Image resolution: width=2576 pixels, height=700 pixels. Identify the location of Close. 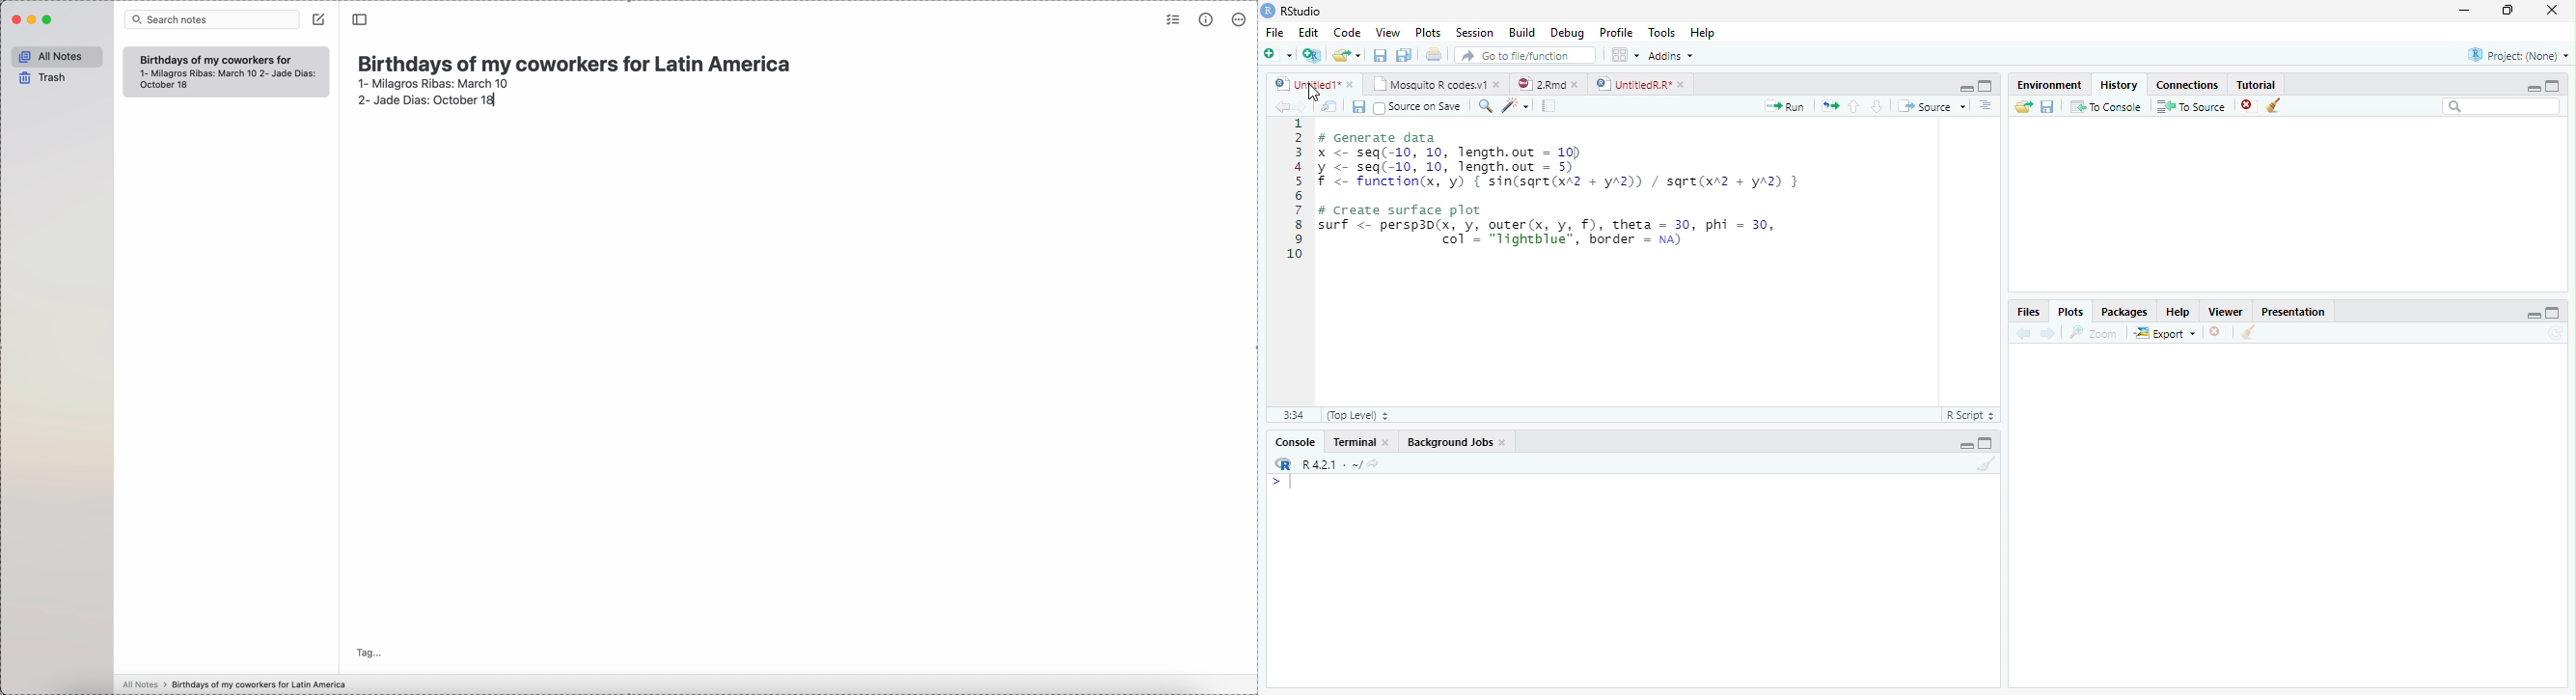
(1503, 442).